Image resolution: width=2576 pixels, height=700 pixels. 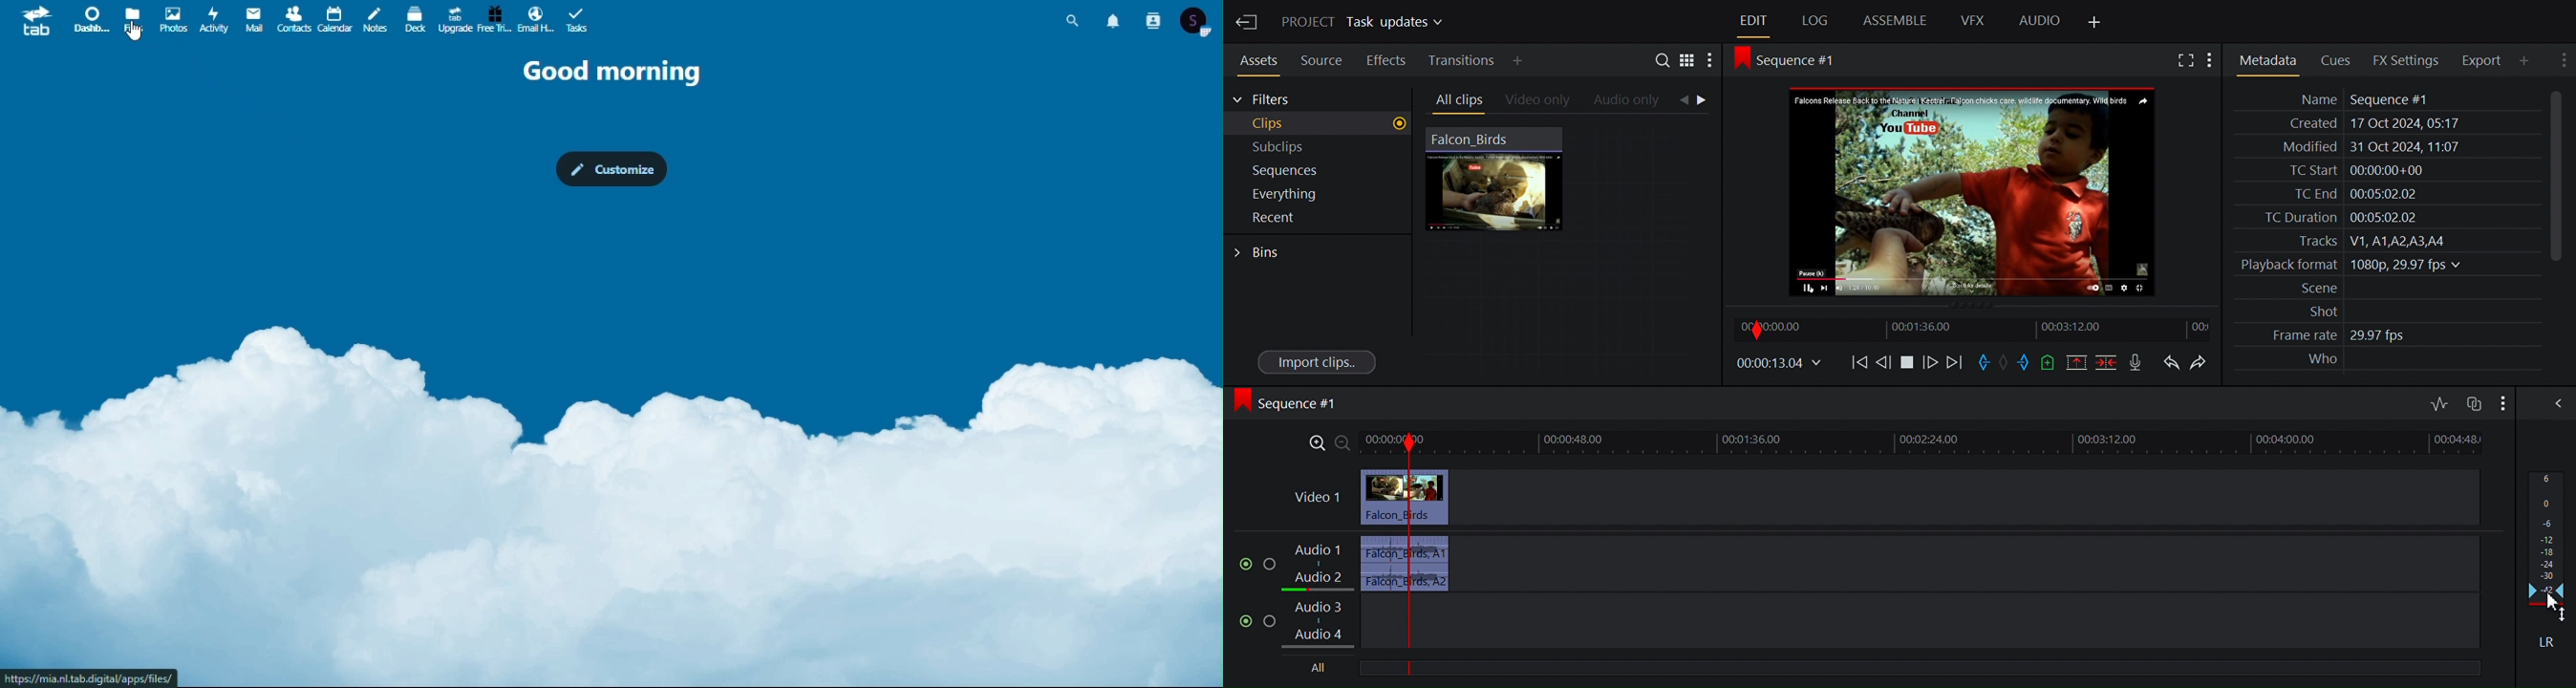 What do you see at coordinates (1323, 606) in the screenshot?
I see `Audio 3` at bounding box center [1323, 606].